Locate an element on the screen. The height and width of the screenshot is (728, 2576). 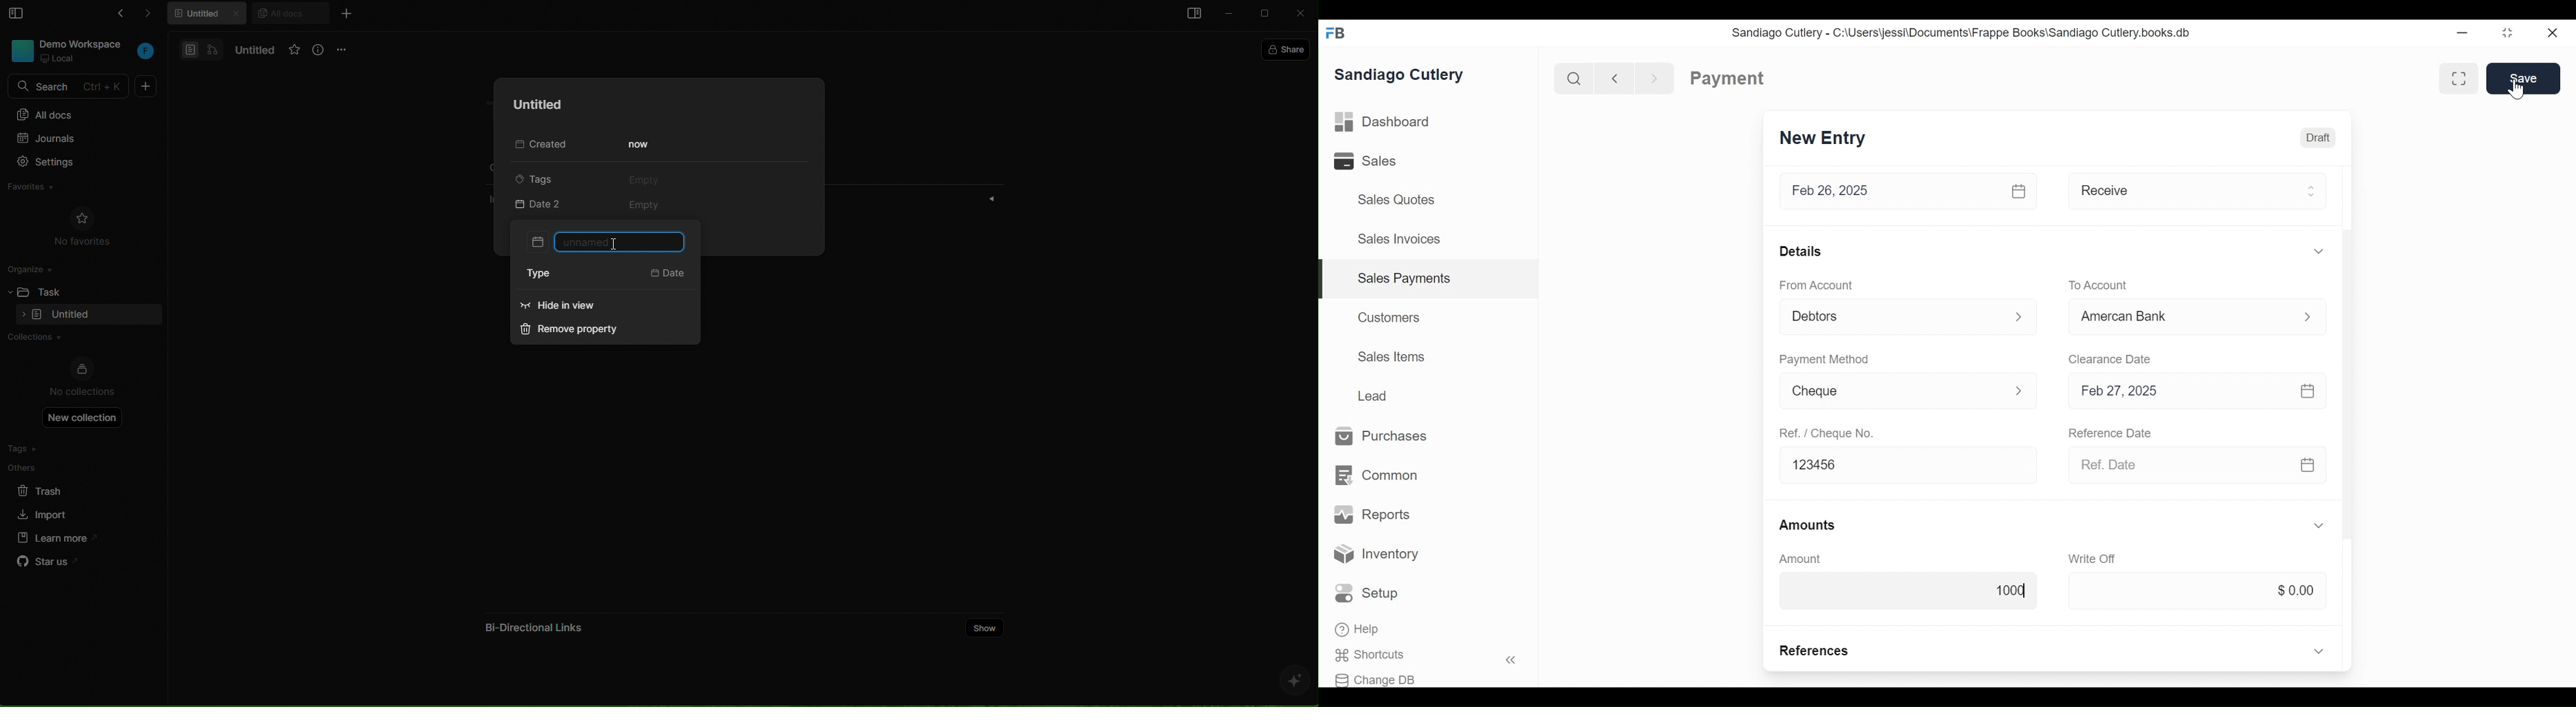
Sales Invoices is located at coordinates (1399, 240).